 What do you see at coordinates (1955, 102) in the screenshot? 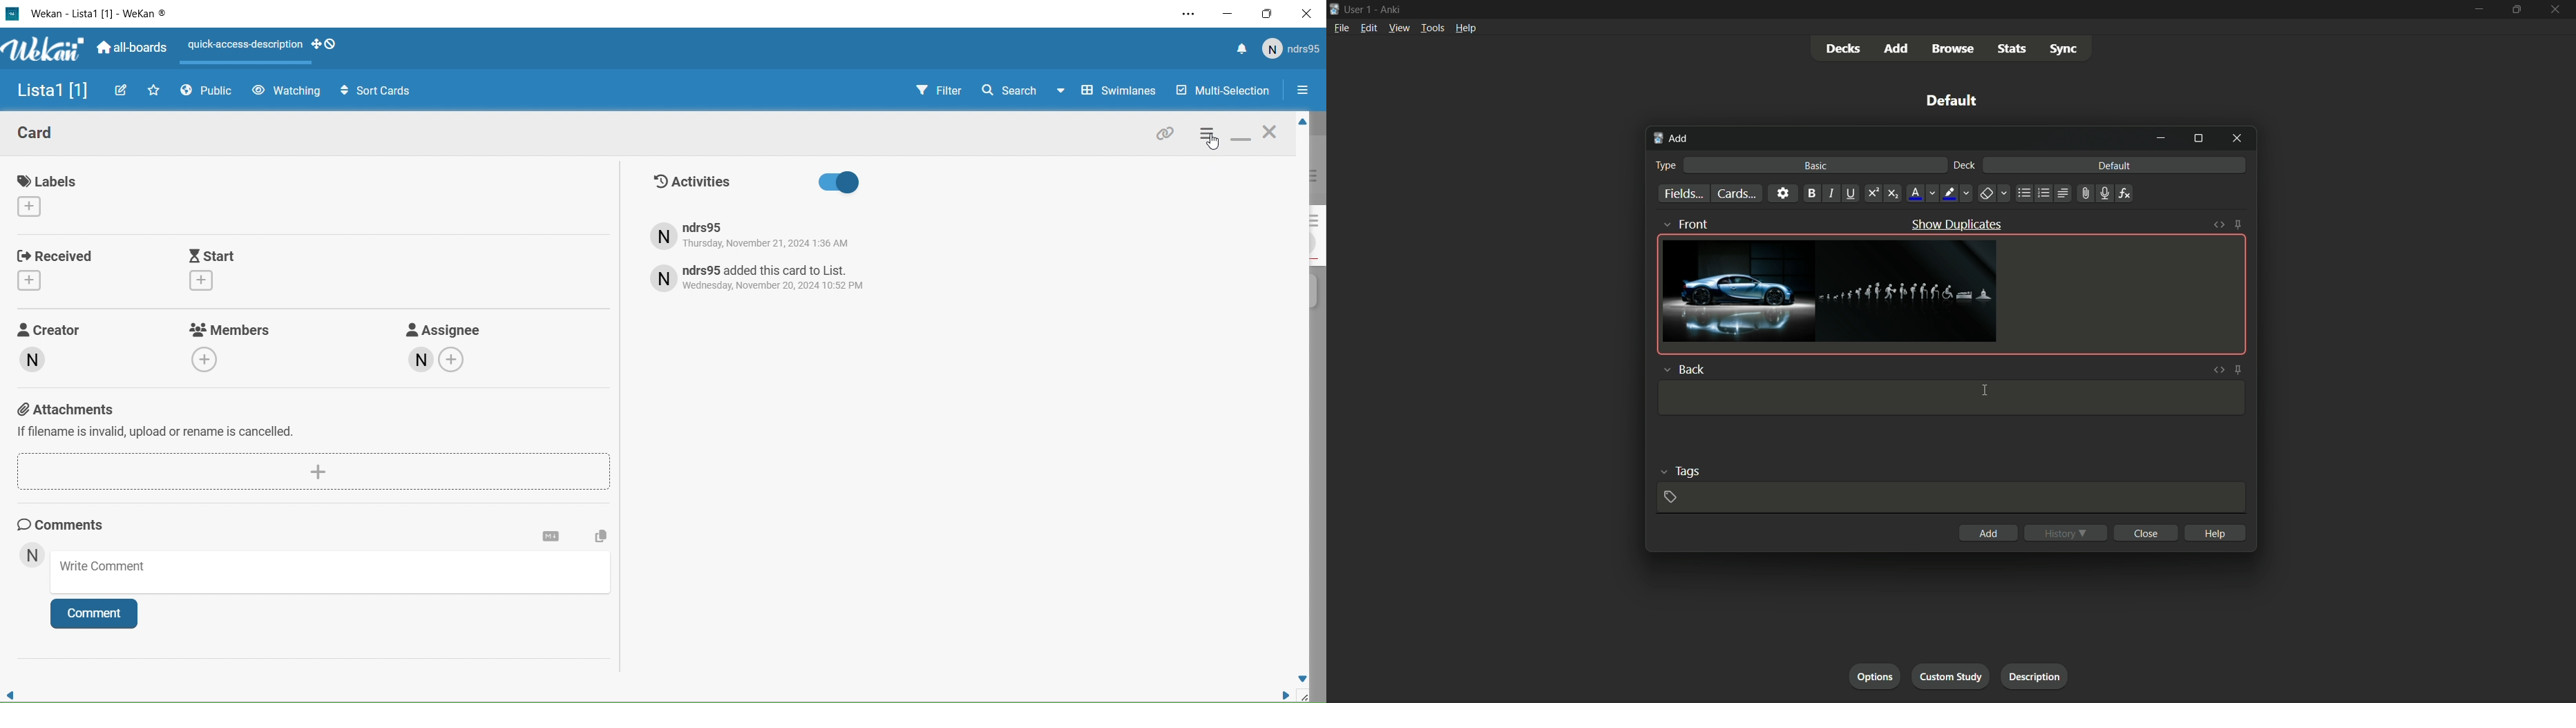
I see `deck name` at bounding box center [1955, 102].